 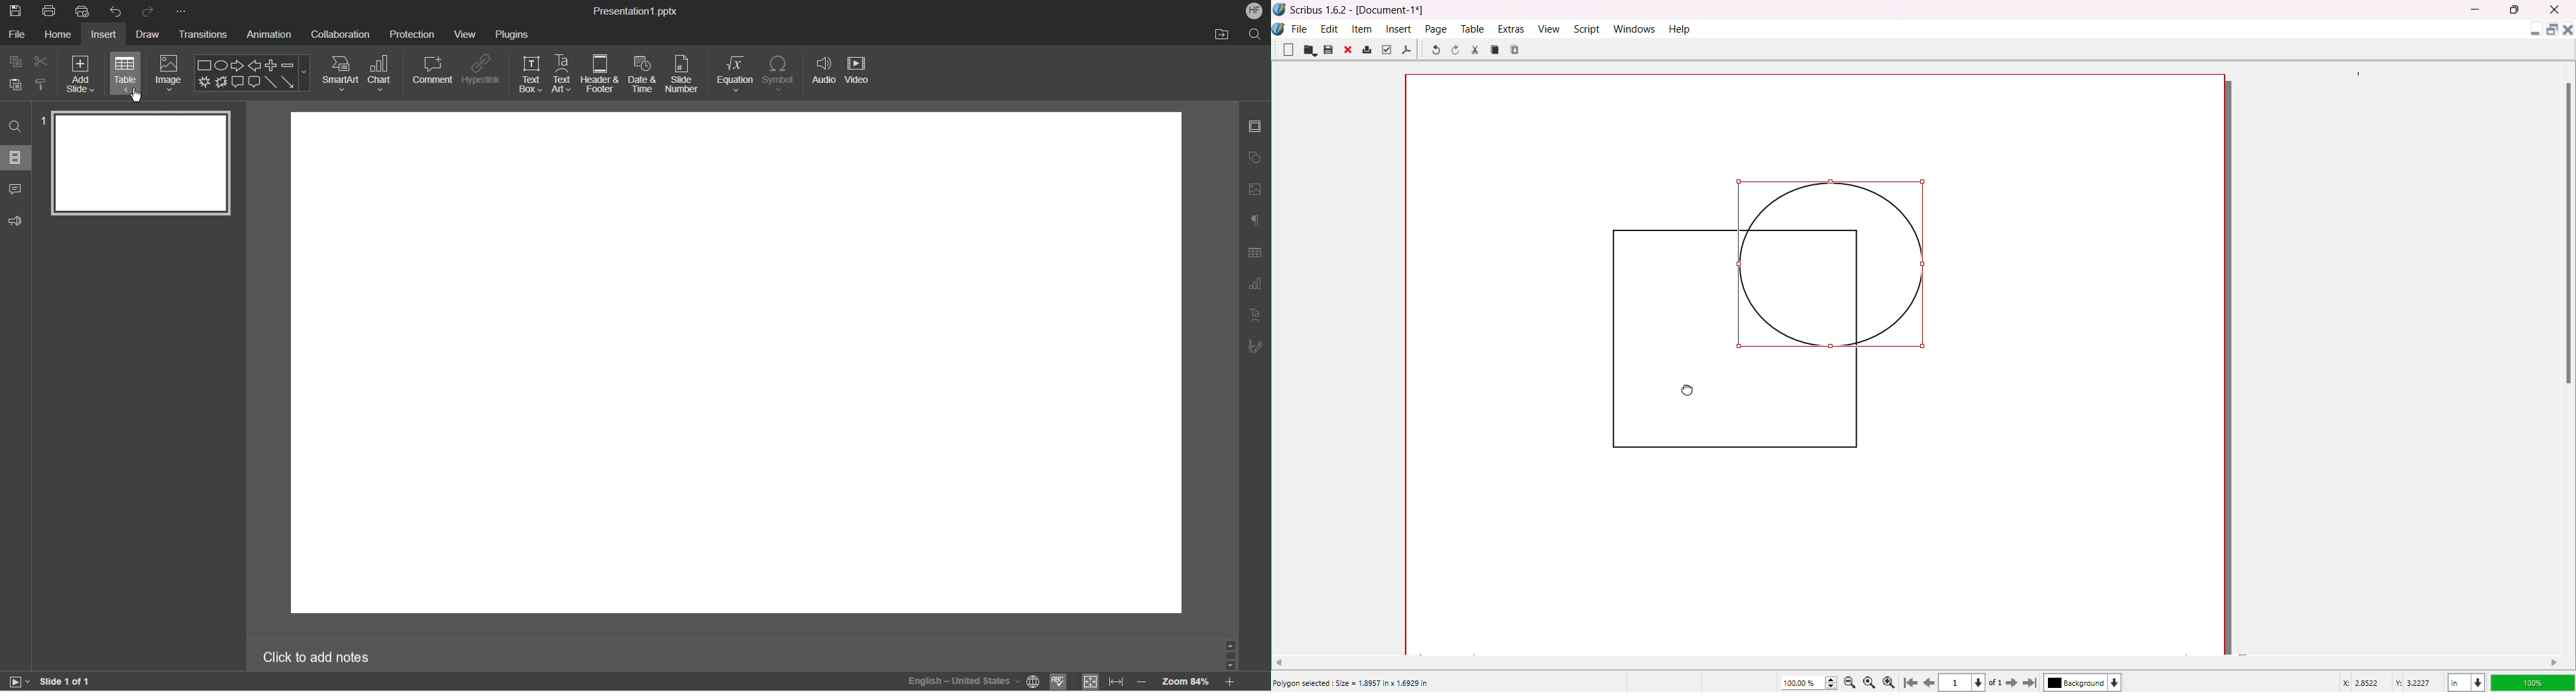 I want to click on Background color, so click(x=2086, y=682).